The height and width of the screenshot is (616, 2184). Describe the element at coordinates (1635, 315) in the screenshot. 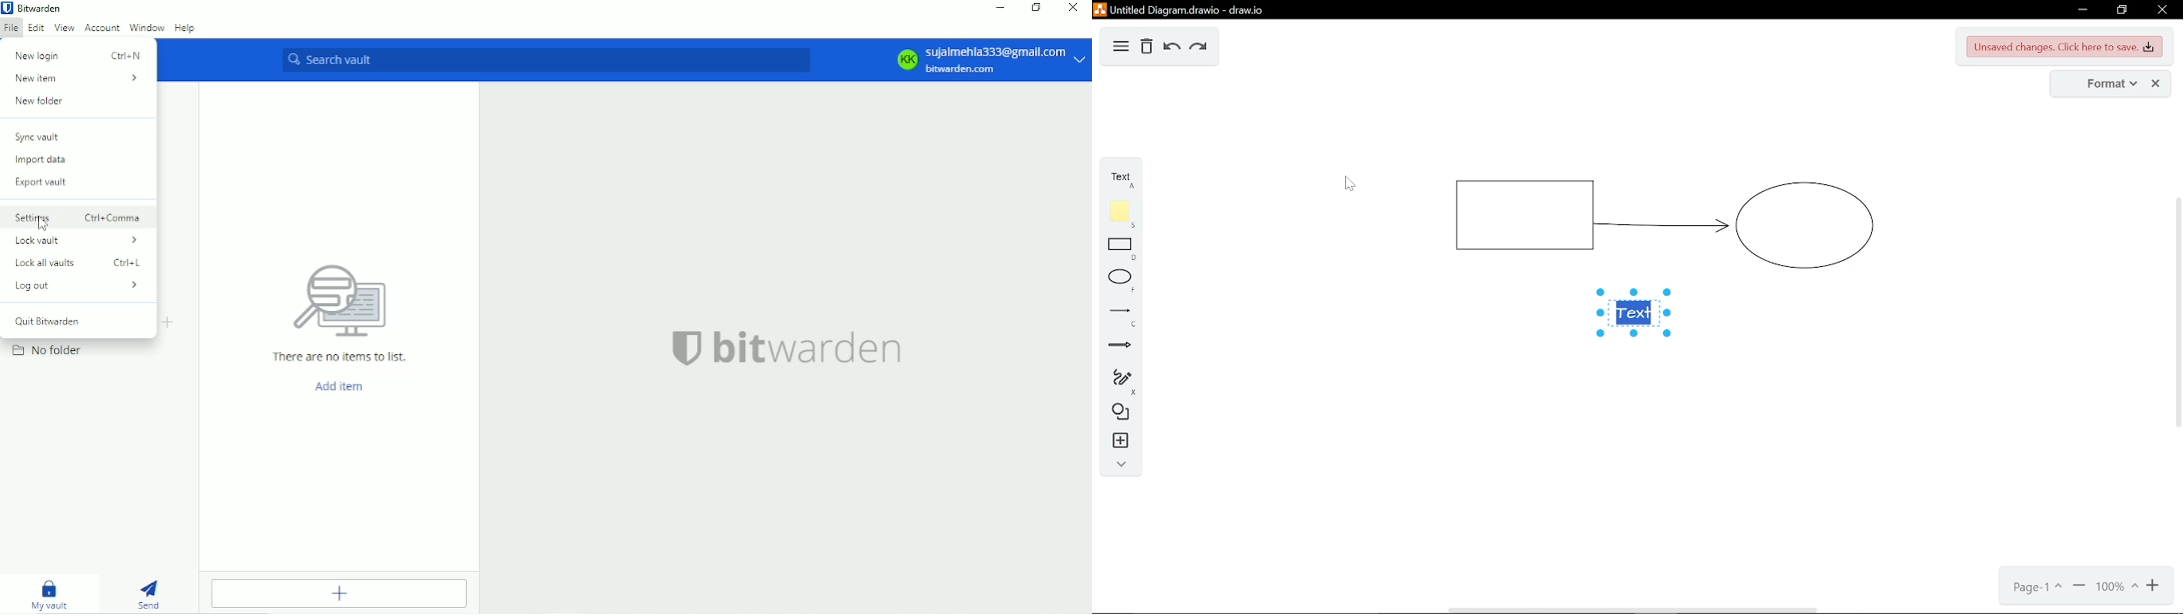

I see `Text box` at that location.